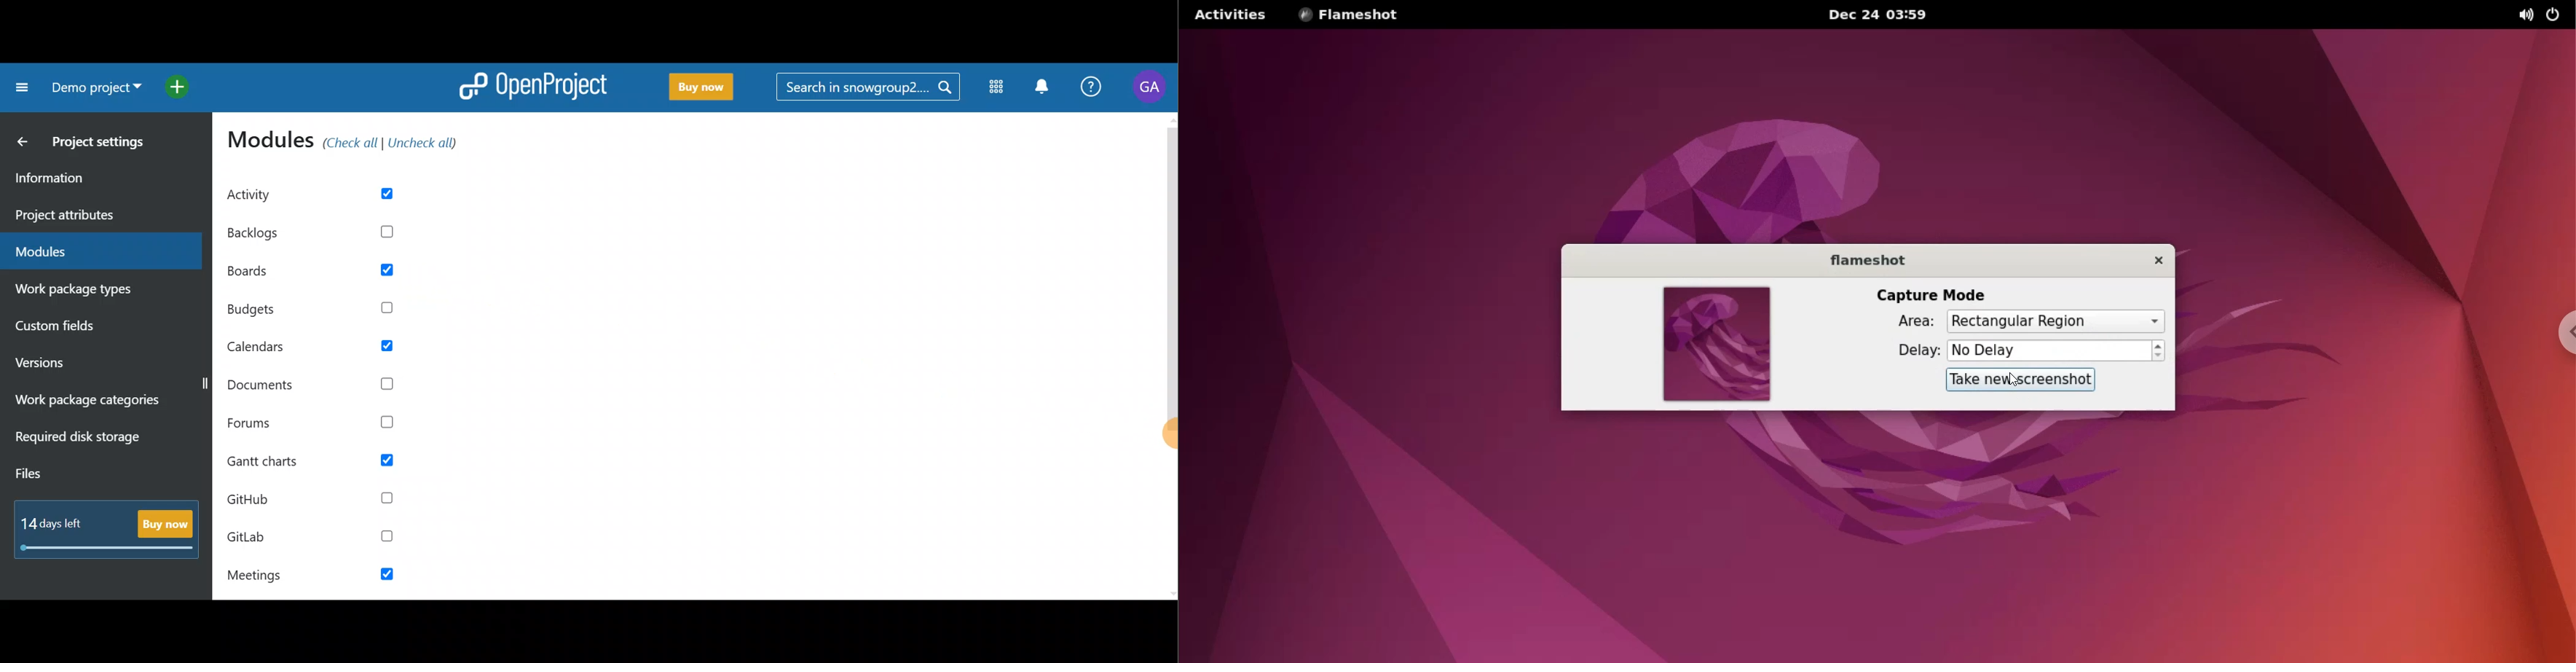 This screenshot has height=672, width=2576. I want to click on Scroll bar, so click(1171, 355).